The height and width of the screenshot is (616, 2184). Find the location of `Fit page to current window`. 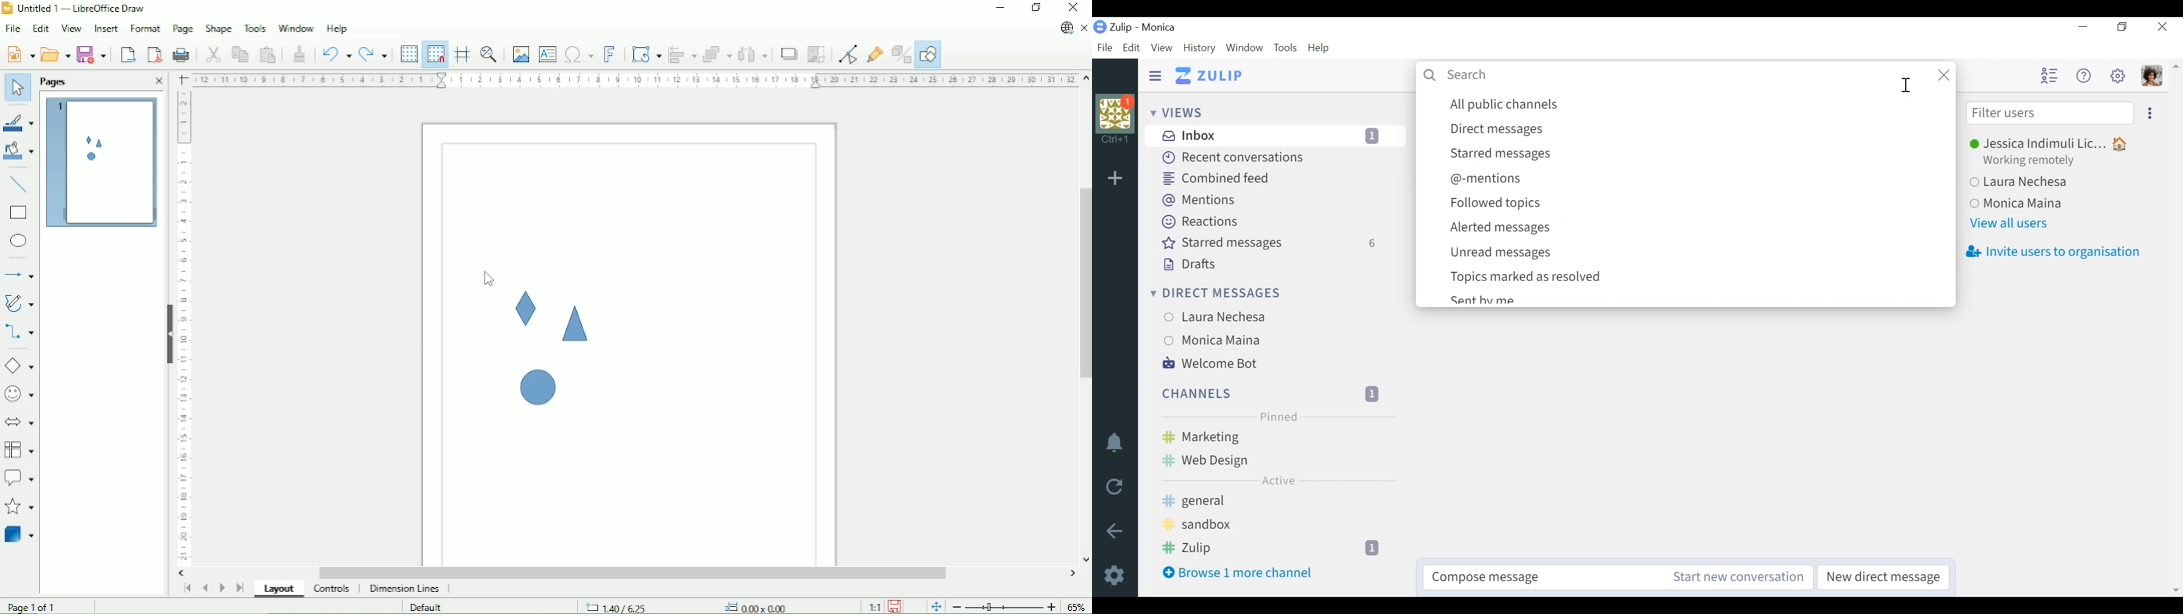

Fit page to current window is located at coordinates (934, 606).